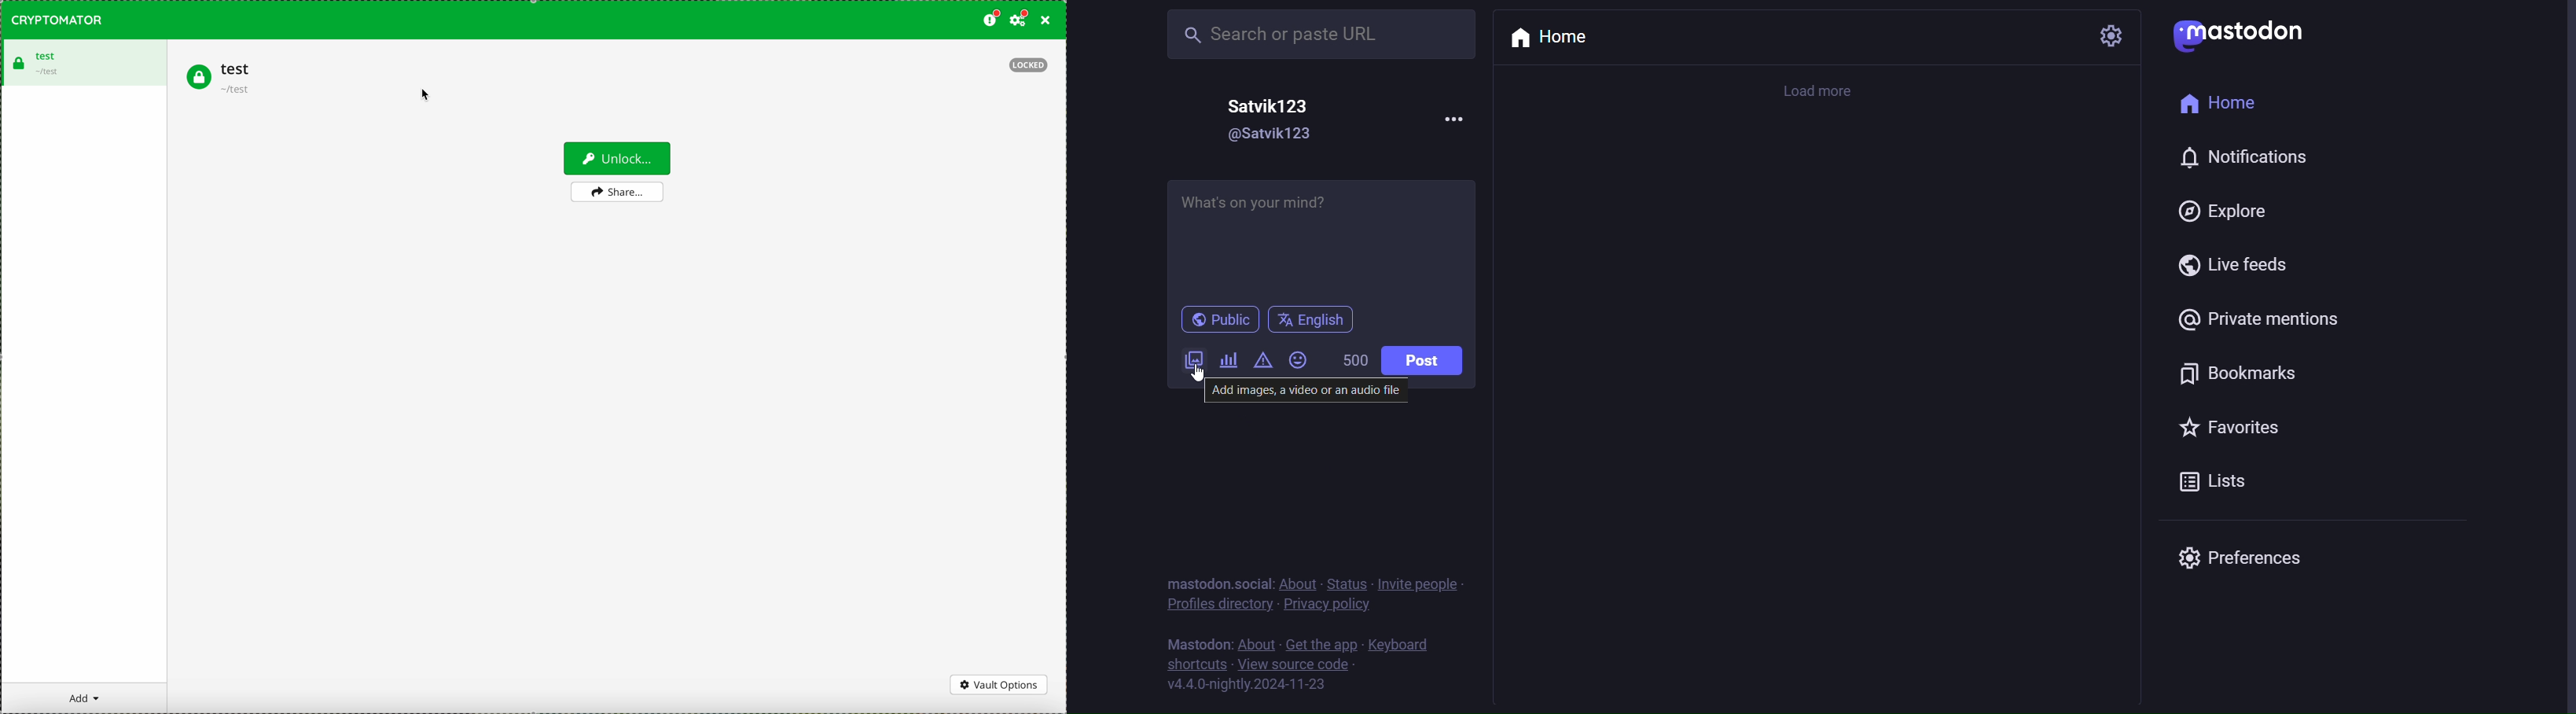 The width and height of the screenshot is (2576, 728). What do you see at coordinates (2218, 212) in the screenshot?
I see `explore` at bounding box center [2218, 212].